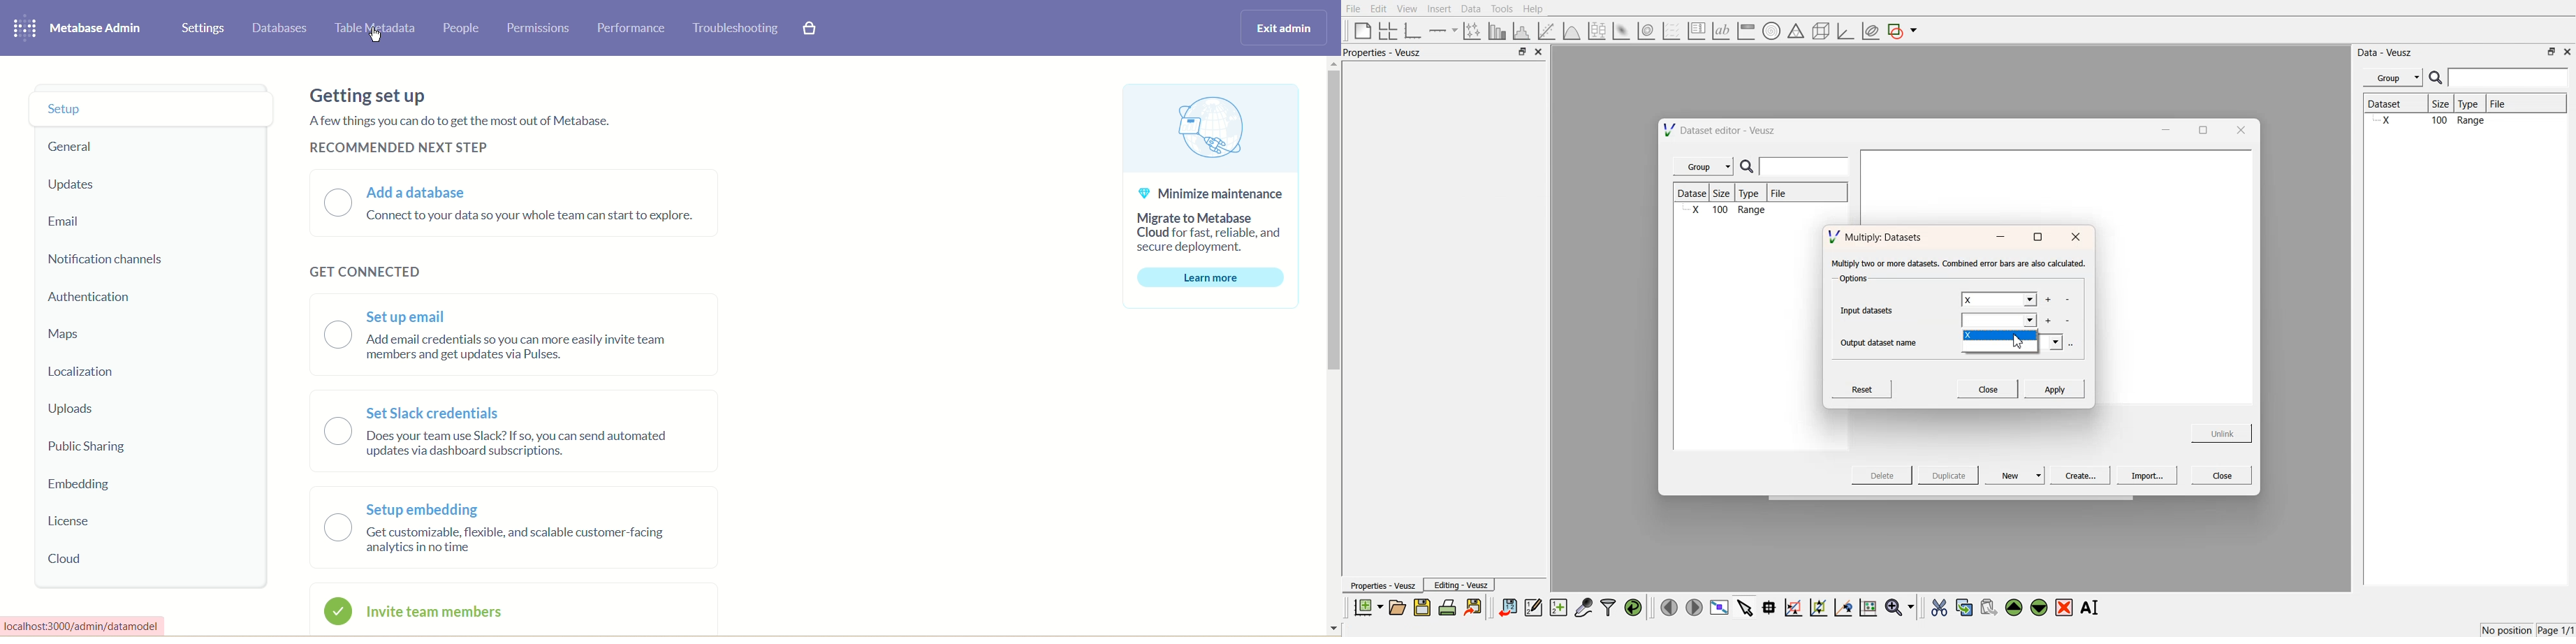 This screenshot has width=2576, height=644. I want to click on Page 1/1, so click(2557, 631).